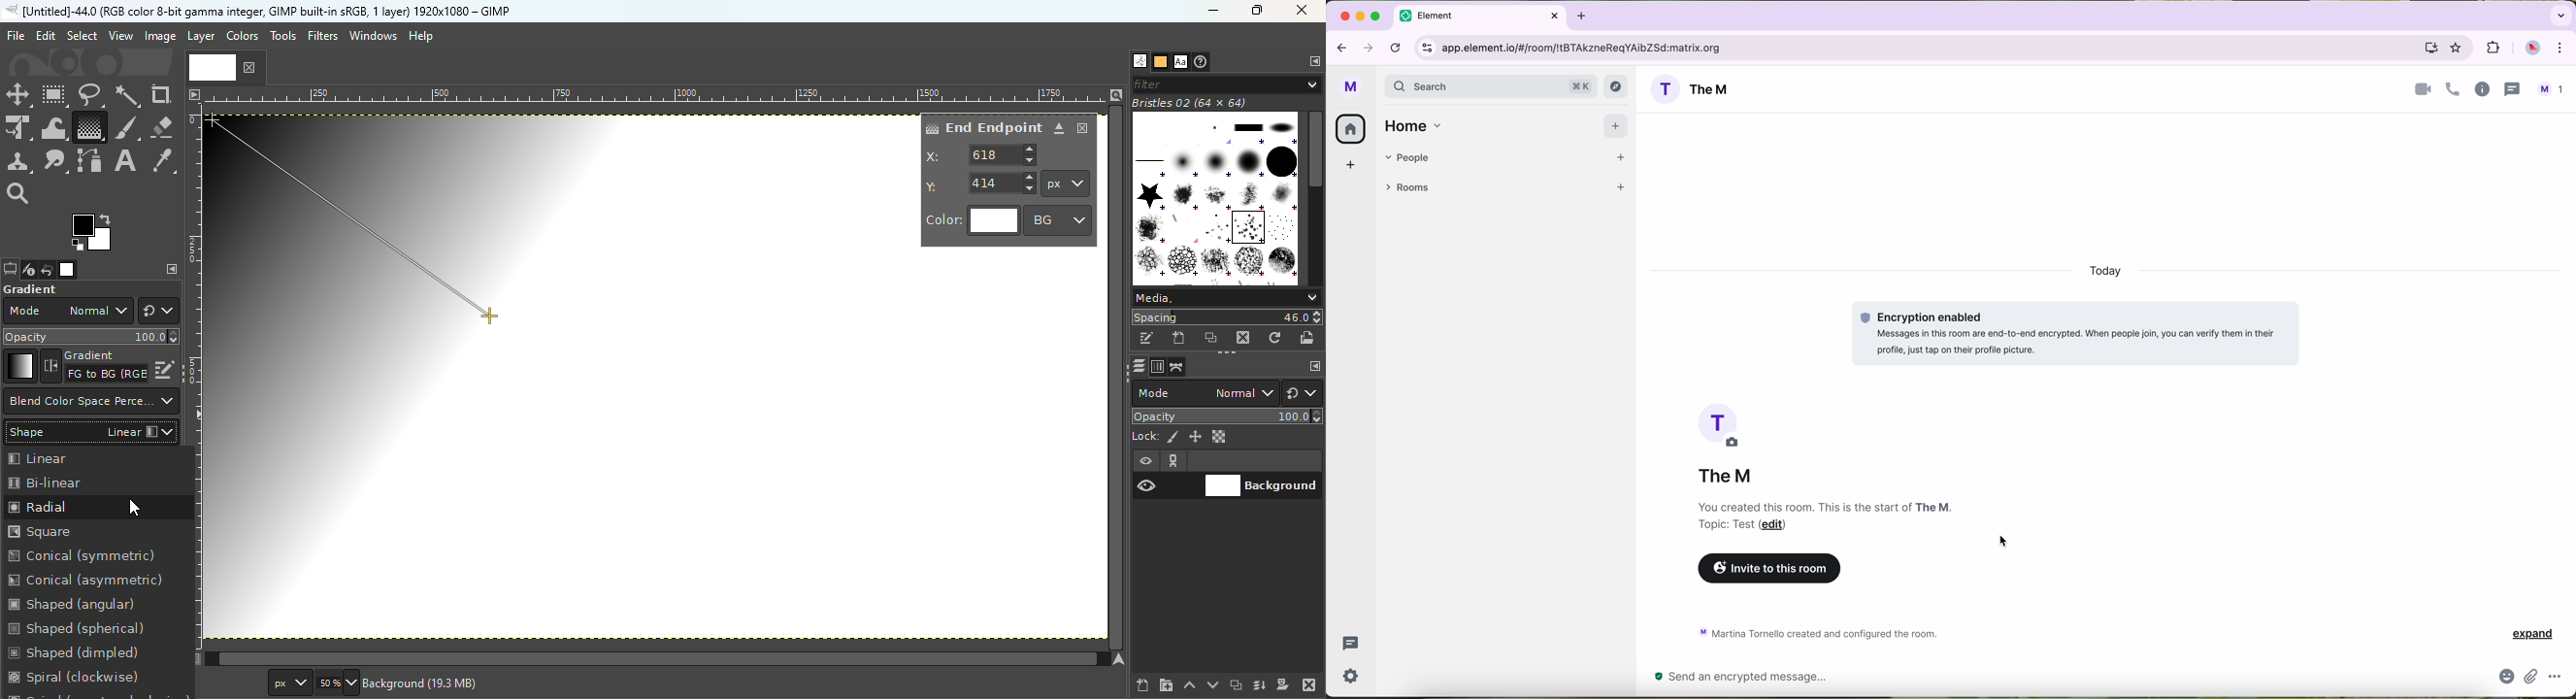 The width and height of the screenshot is (2576, 700). What do you see at coordinates (257, 11) in the screenshot?
I see `untitled -36.0 (rgb color 8-bit gamma integer , gimp built in stgb, 1 layer) 1174x788 - gimp` at bounding box center [257, 11].